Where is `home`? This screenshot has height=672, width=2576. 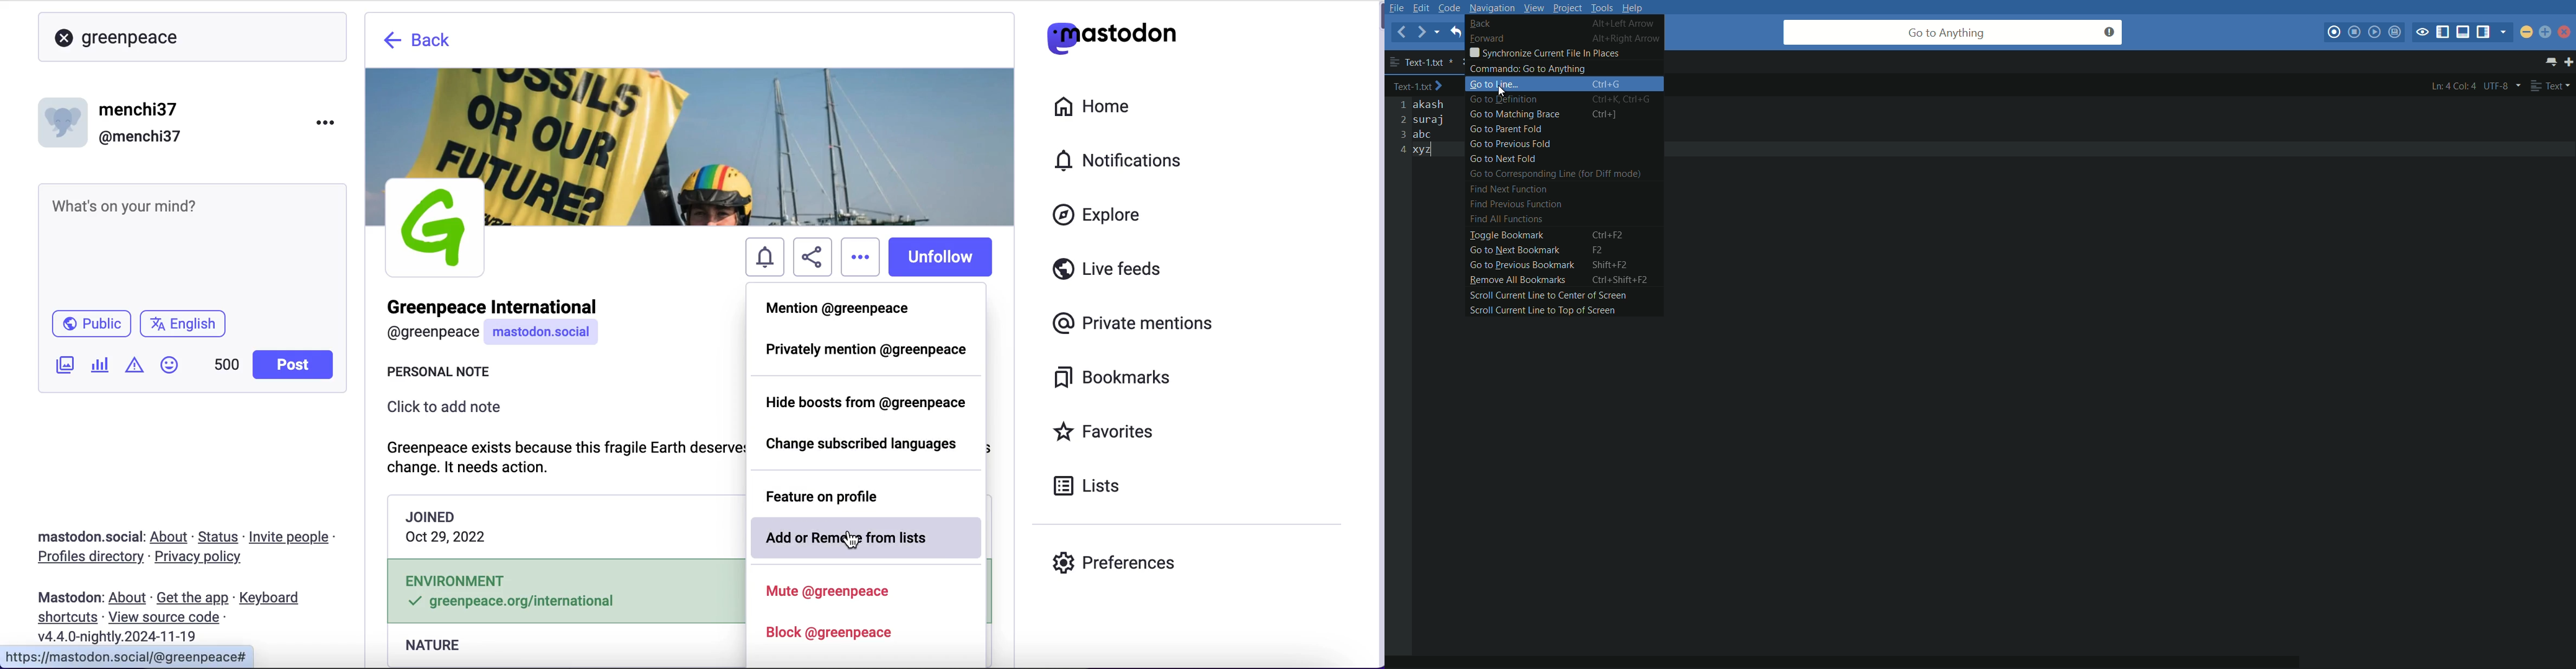
home is located at coordinates (1090, 107).